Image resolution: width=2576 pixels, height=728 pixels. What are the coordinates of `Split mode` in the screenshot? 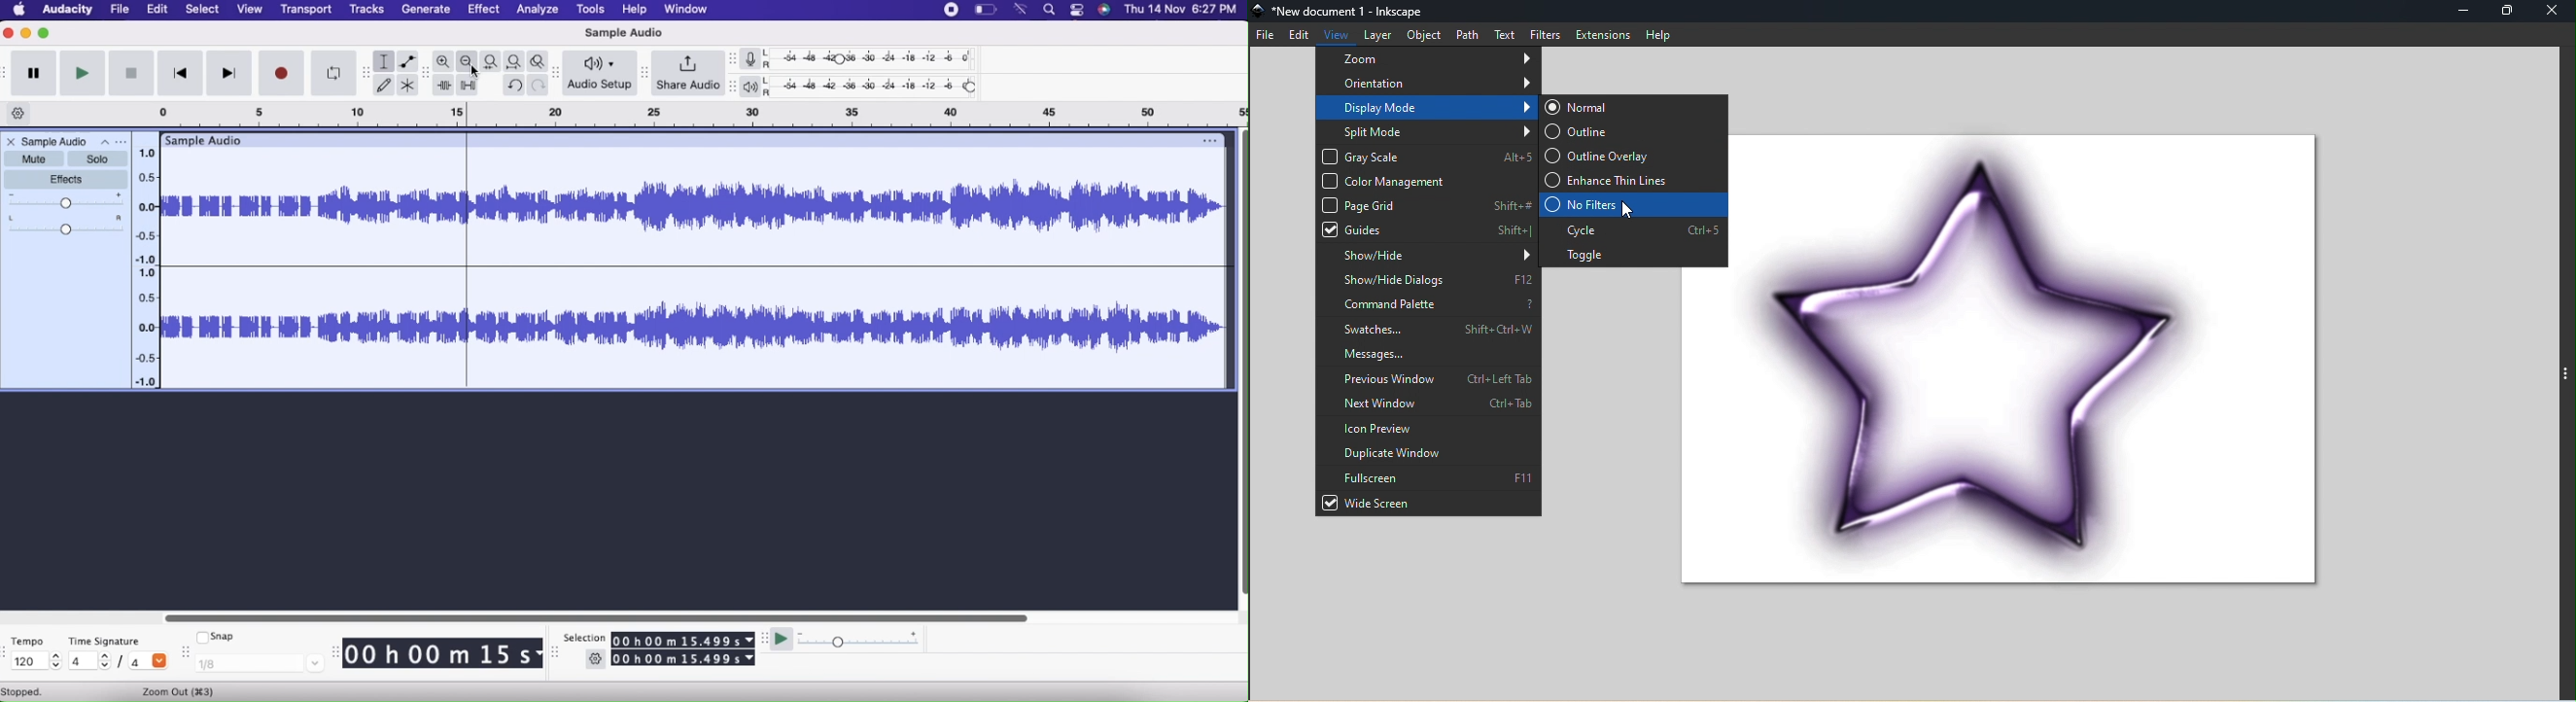 It's located at (1428, 131).